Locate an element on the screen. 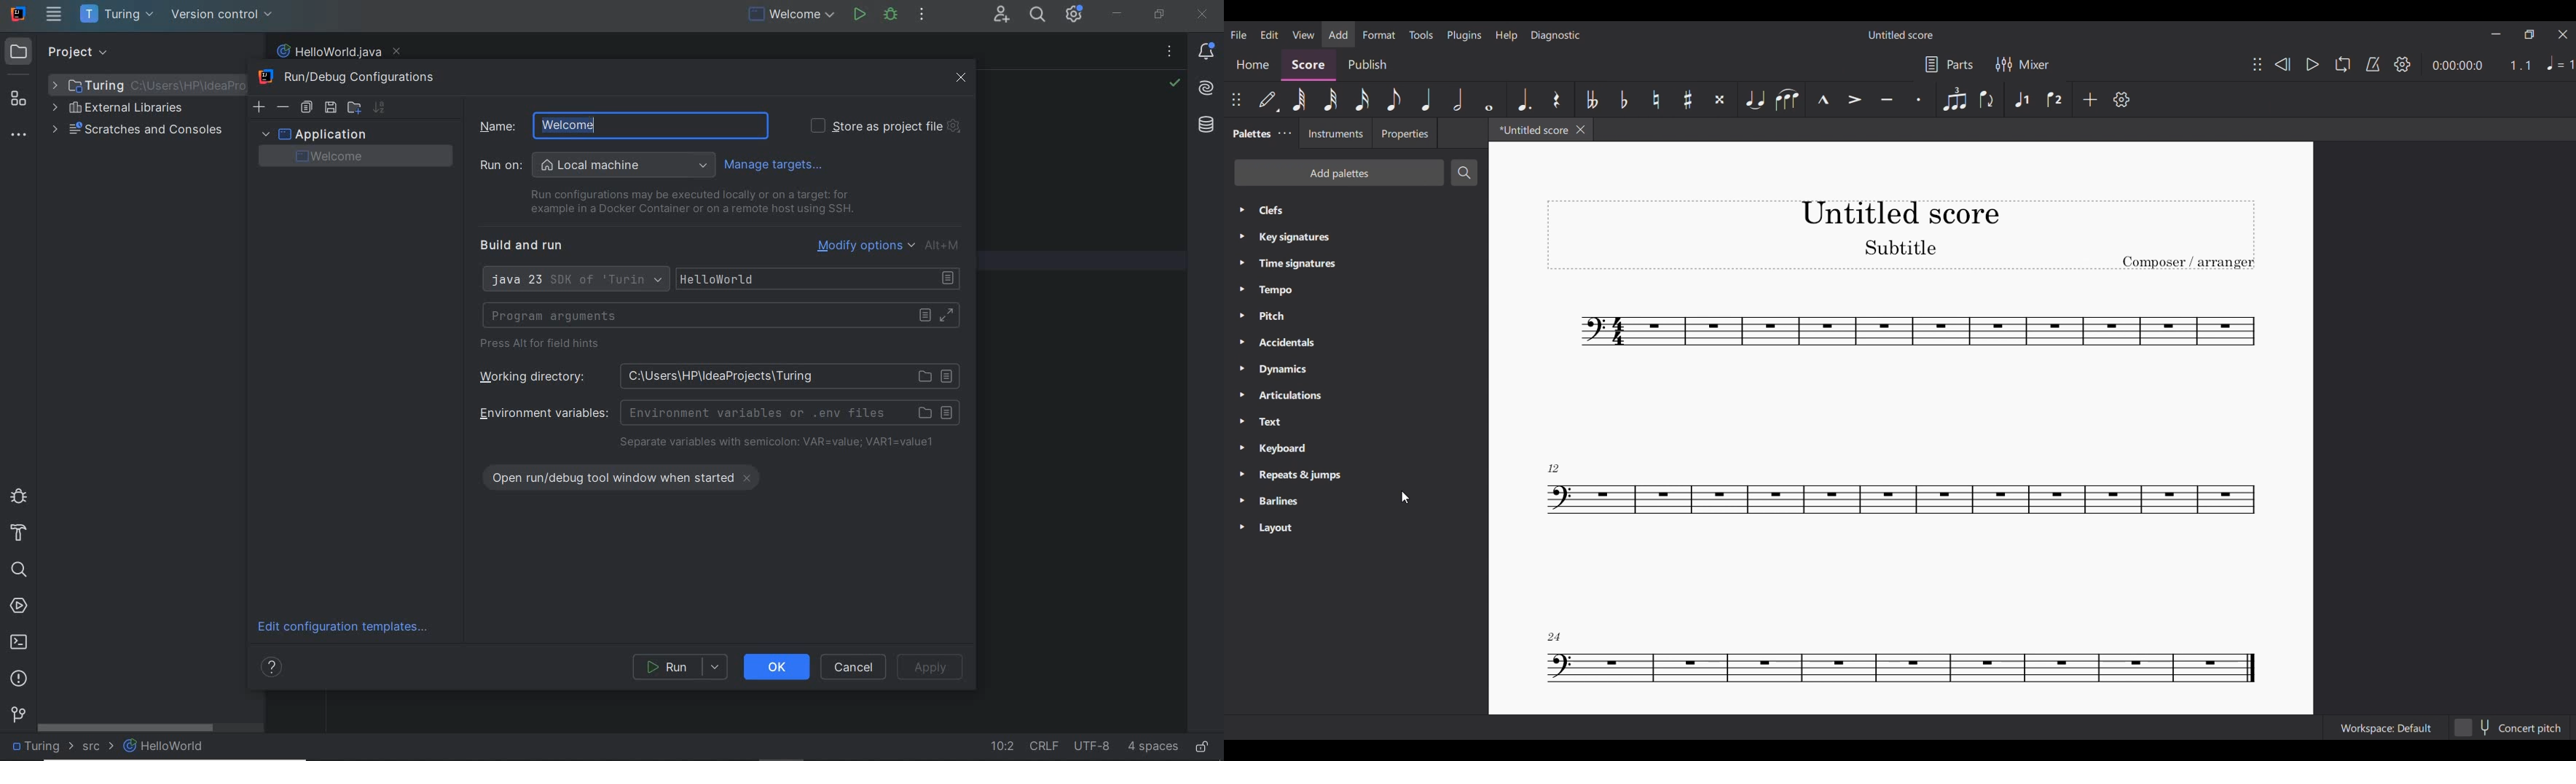 The image size is (2576, 784). search is located at coordinates (1461, 173).